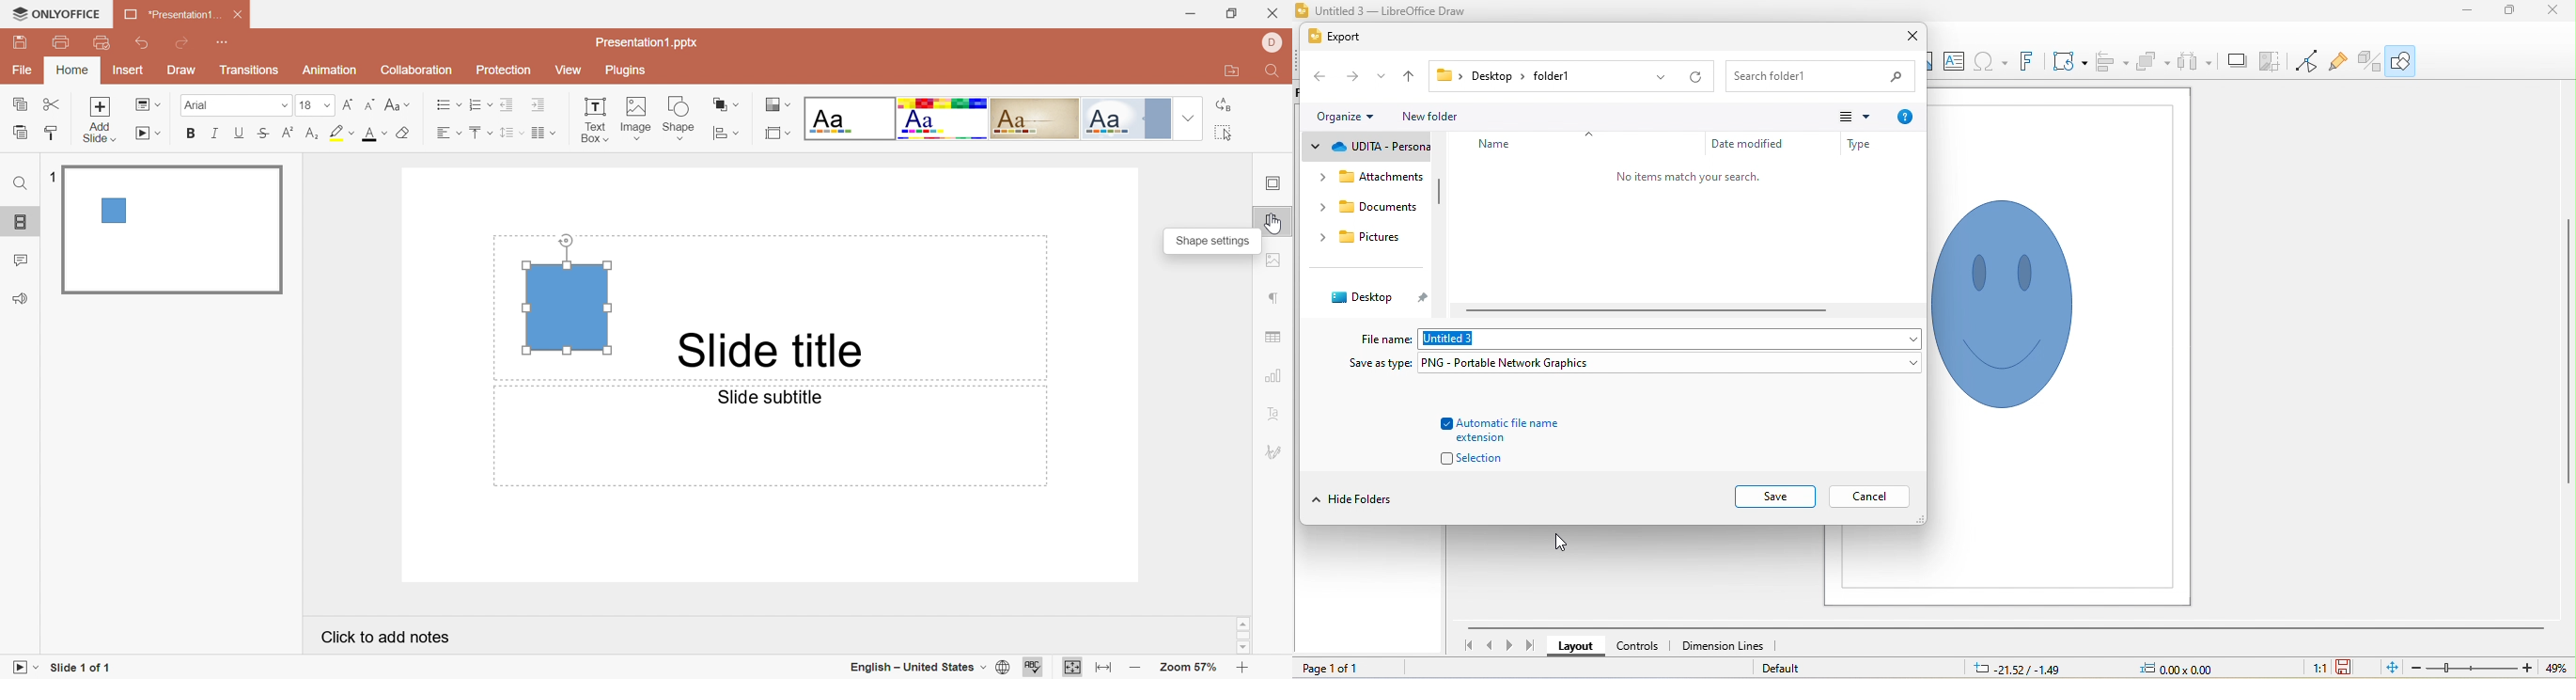 The image size is (2576, 700). What do you see at coordinates (629, 70) in the screenshot?
I see `Plugins` at bounding box center [629, 70].